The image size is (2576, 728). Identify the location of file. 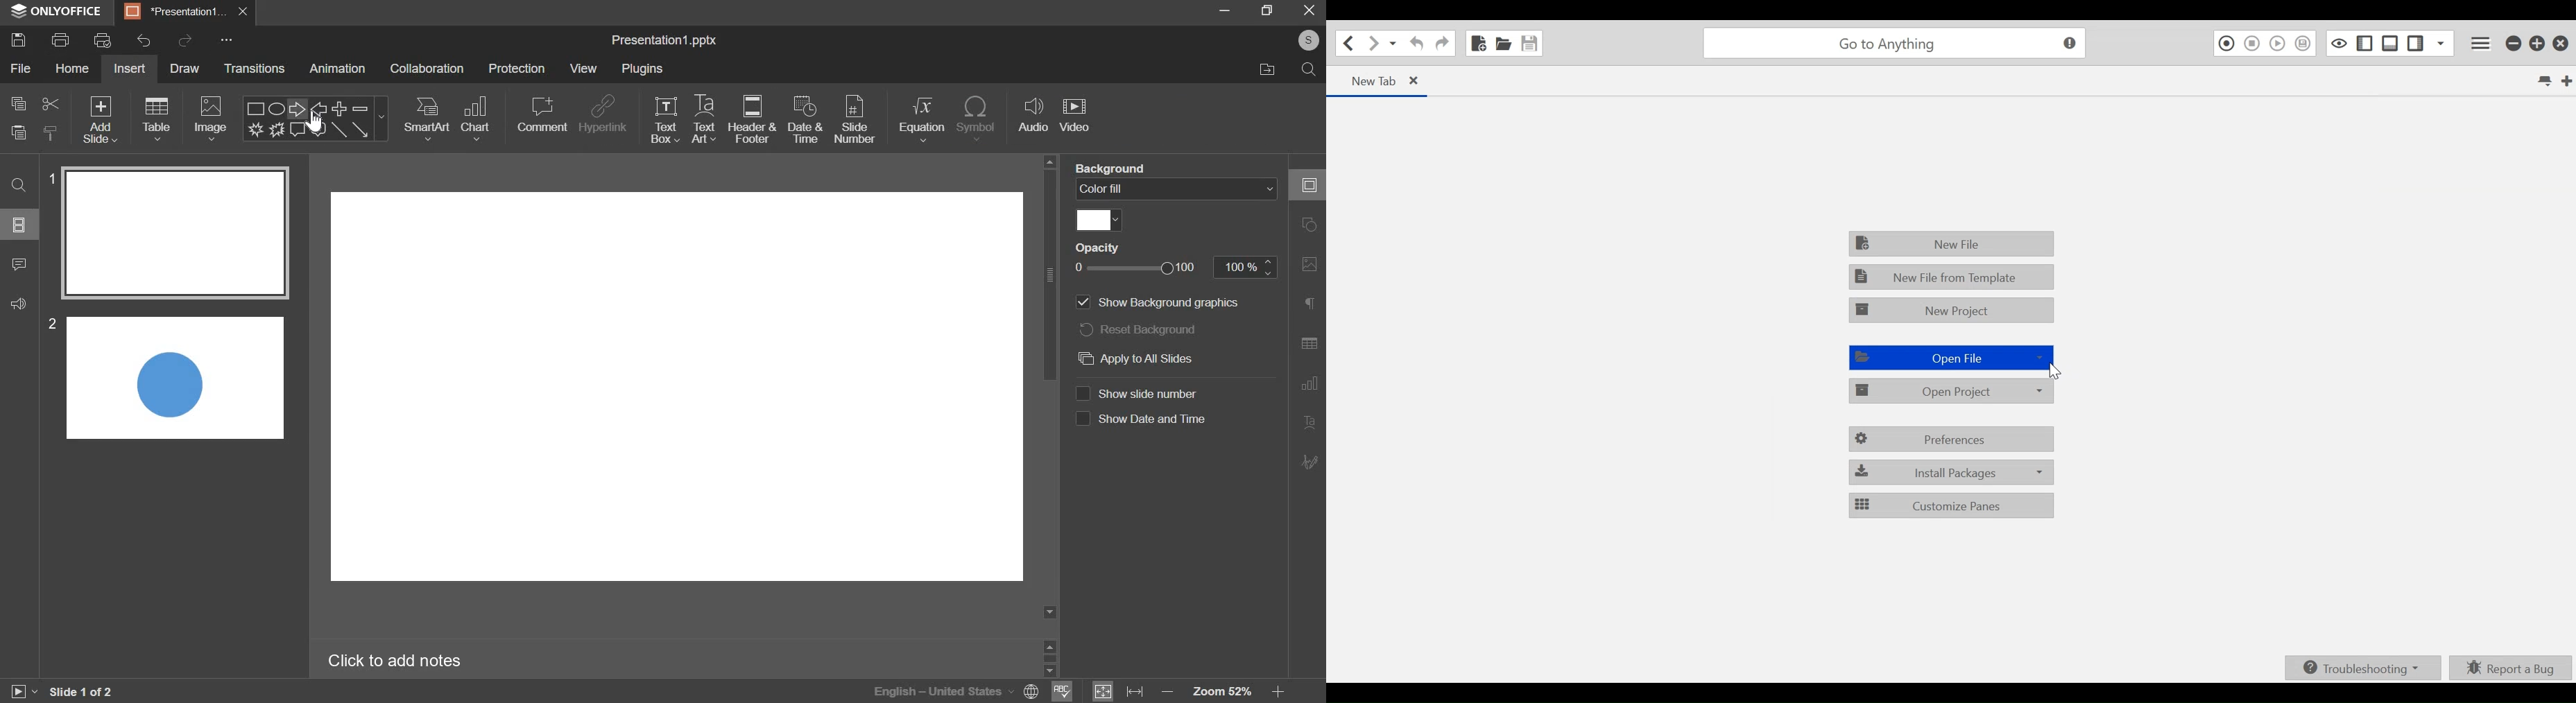
(20, 68).